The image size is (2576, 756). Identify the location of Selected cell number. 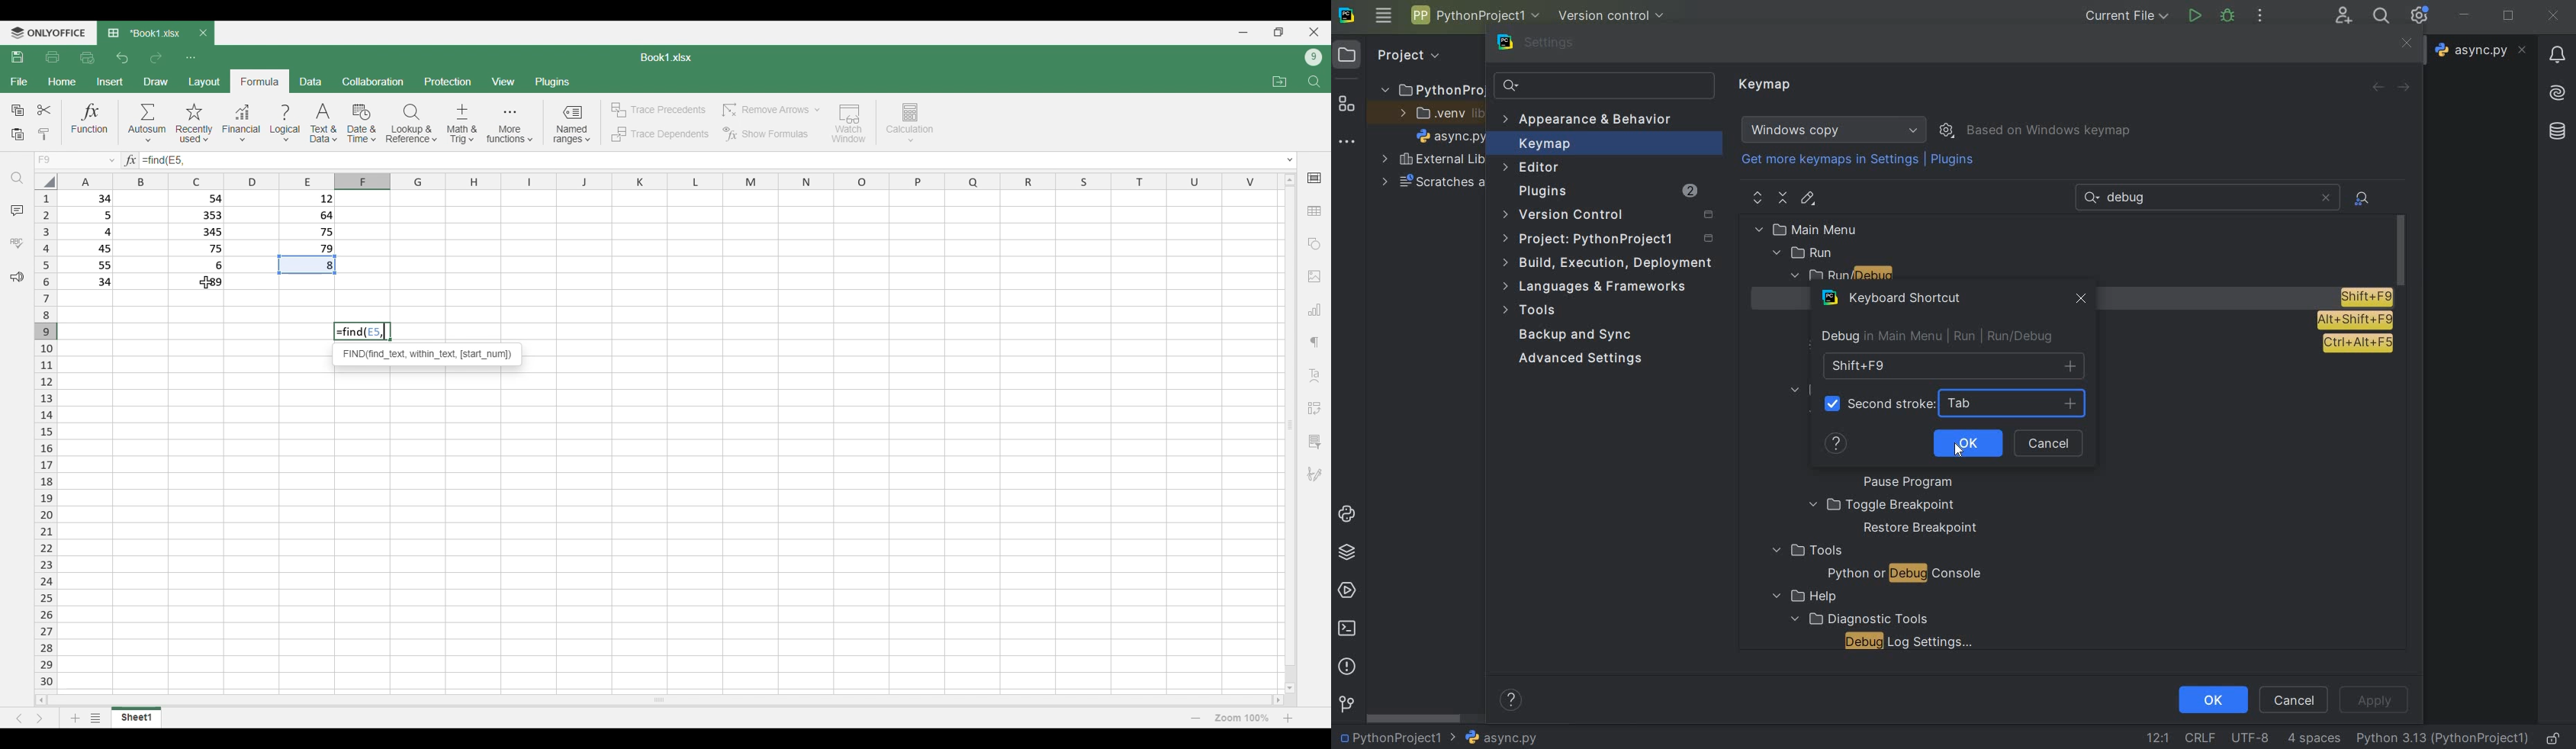
(377, 332).